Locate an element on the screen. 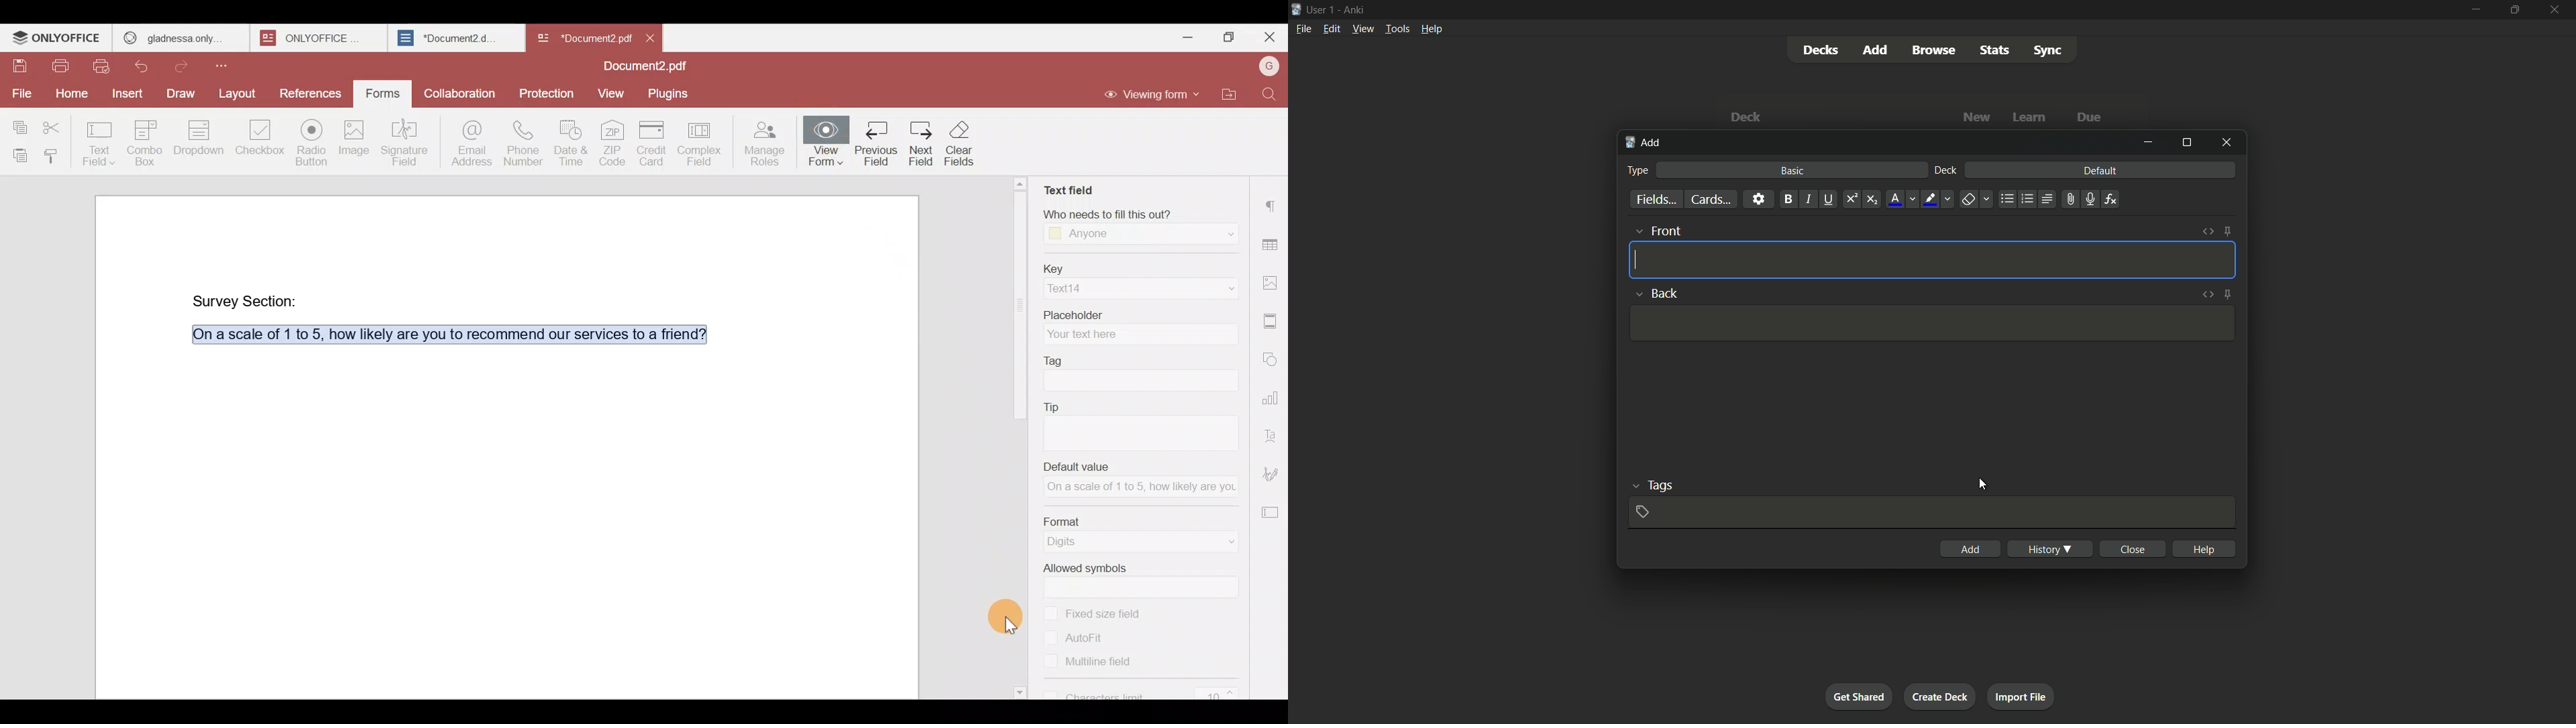 The height and width of the screenshot is (728, 2576). type is located at coordinates (1638, 170).